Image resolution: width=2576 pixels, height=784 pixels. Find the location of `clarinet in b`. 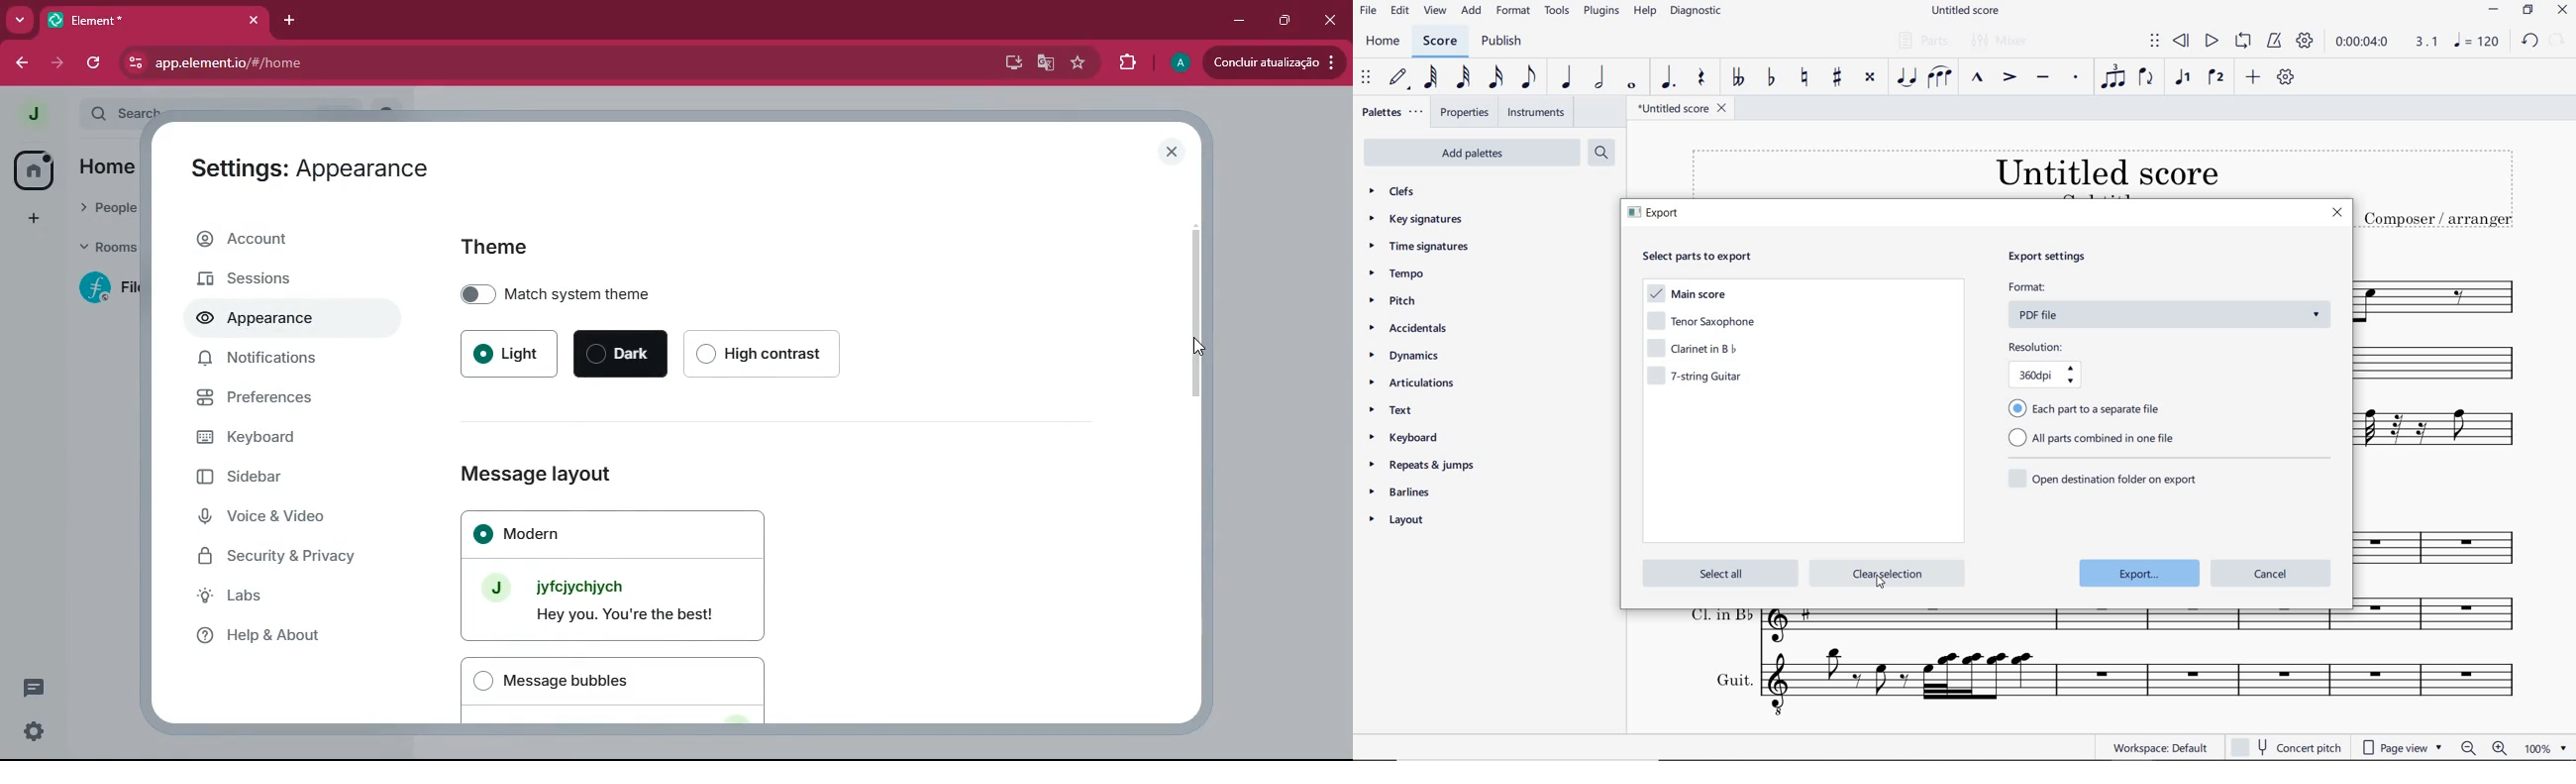

clarinet in b is located at coordinates (1698, 348).